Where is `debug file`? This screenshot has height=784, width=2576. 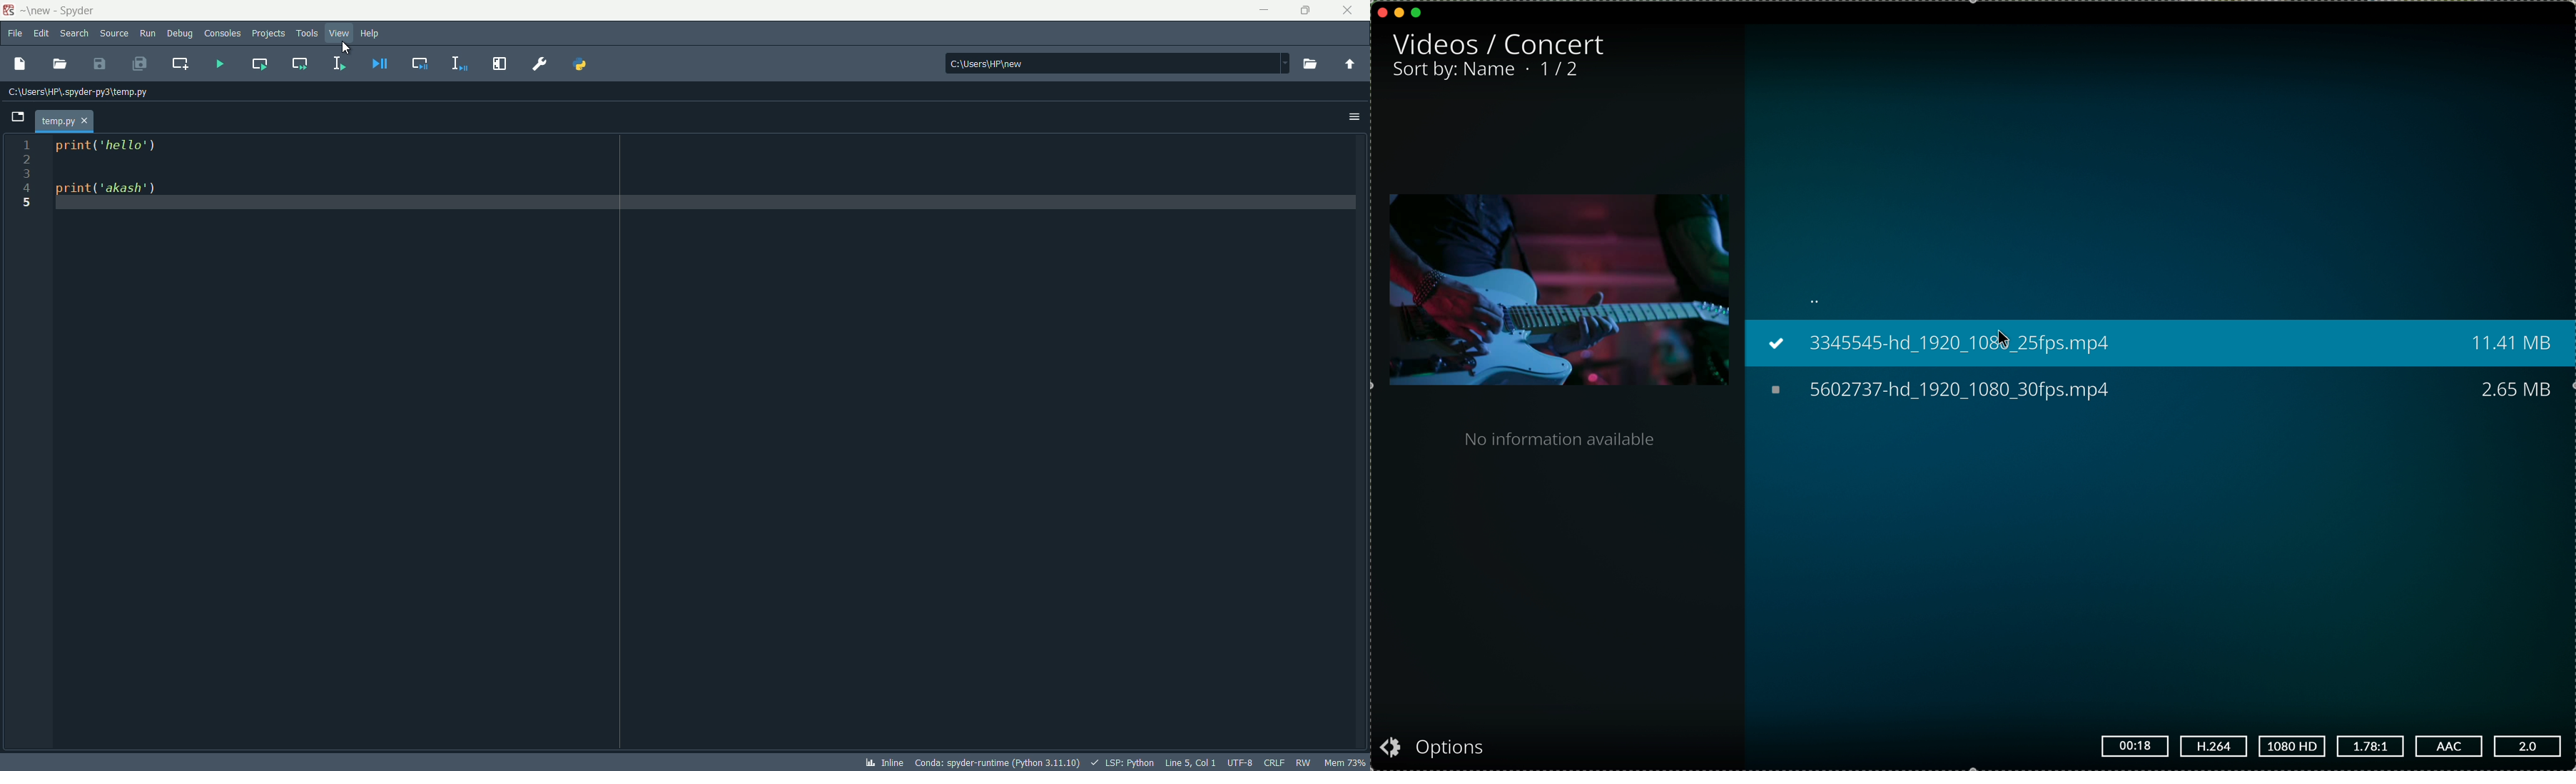
debug file is located at coordinates (379, 63).